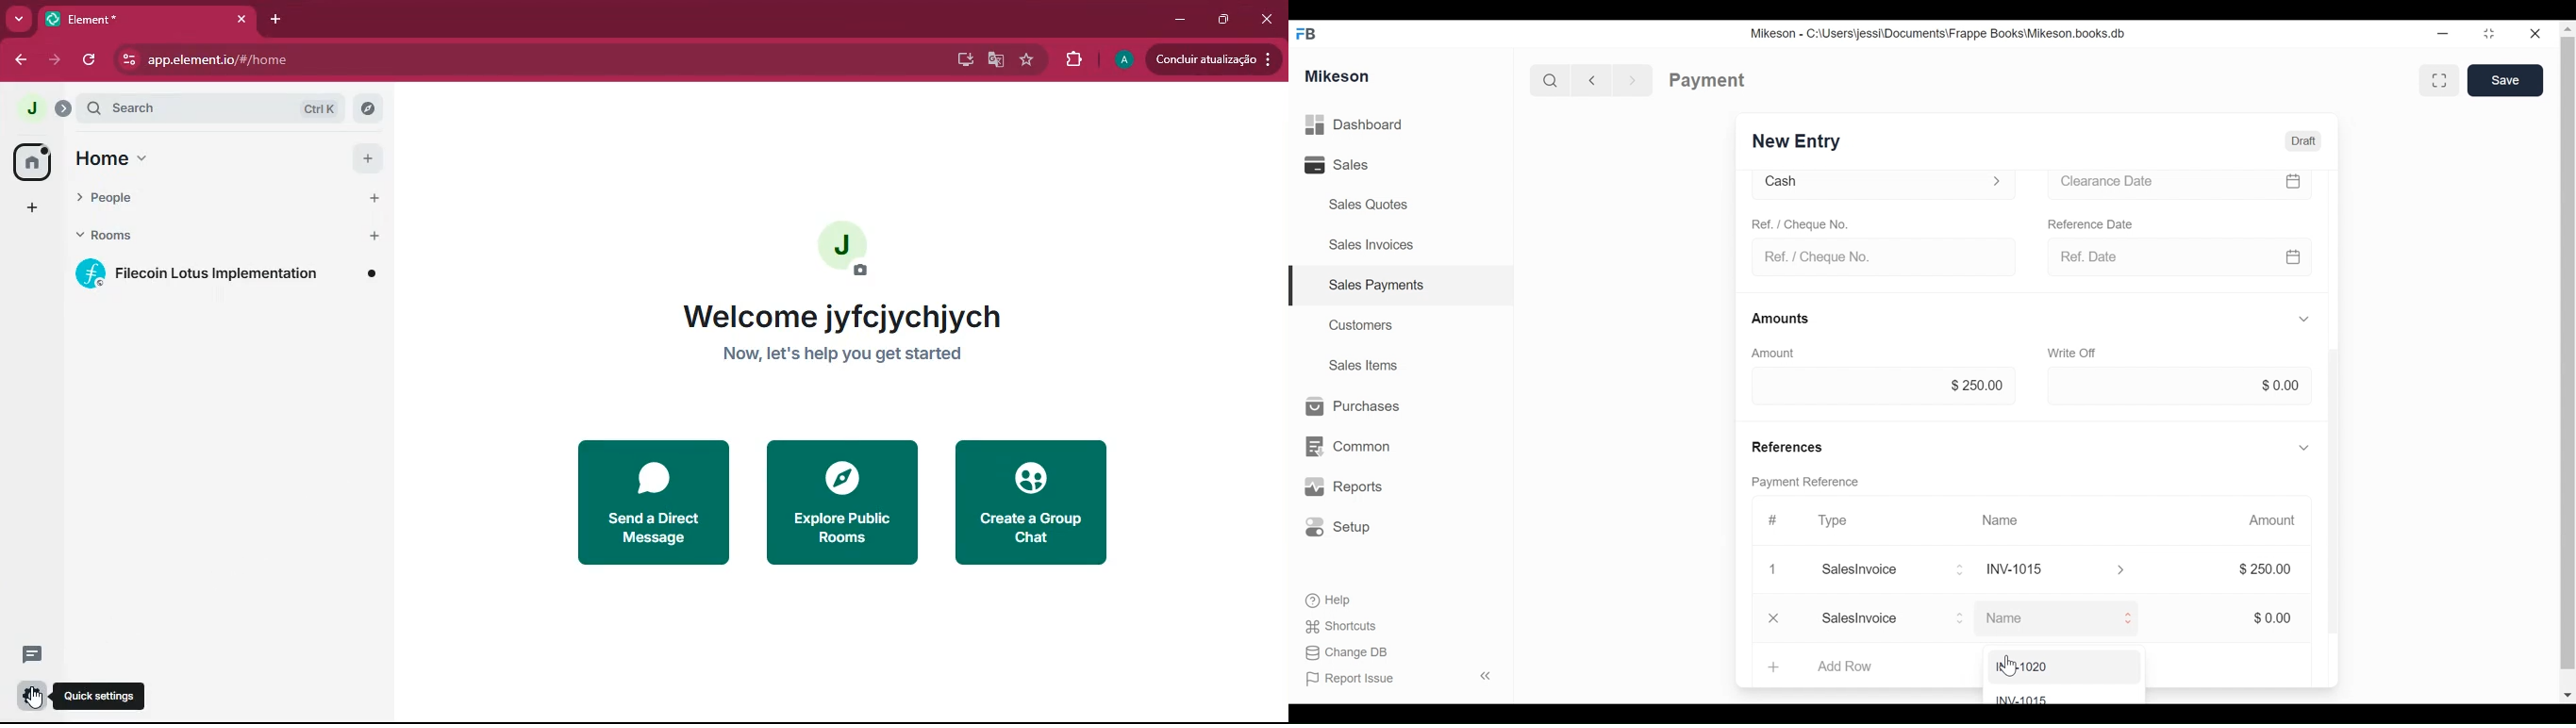 The width and height of the screenshot is (2576, 728). Describe the element at coordinates (58, 60) in the screenshot. I see `forward` at that location.